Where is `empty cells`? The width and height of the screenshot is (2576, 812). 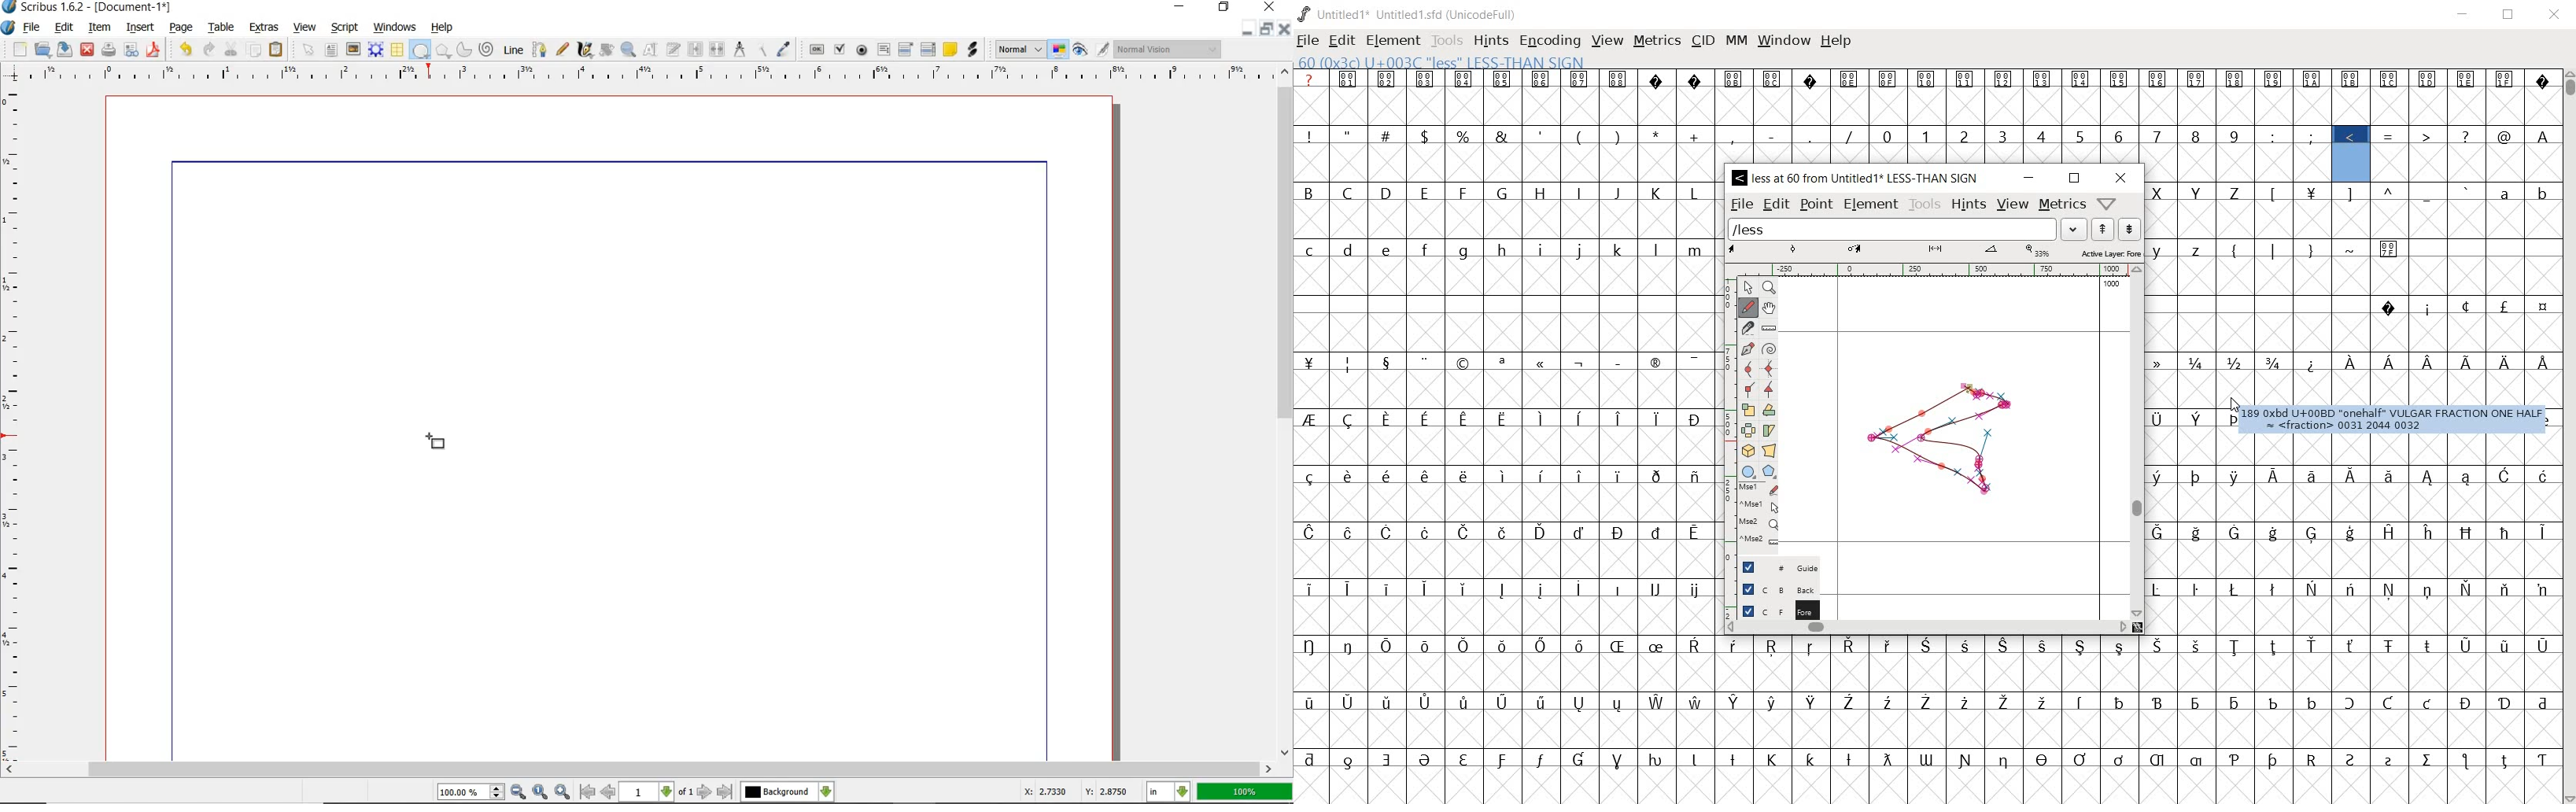 empty cells is located at coordinates (1501, 503).